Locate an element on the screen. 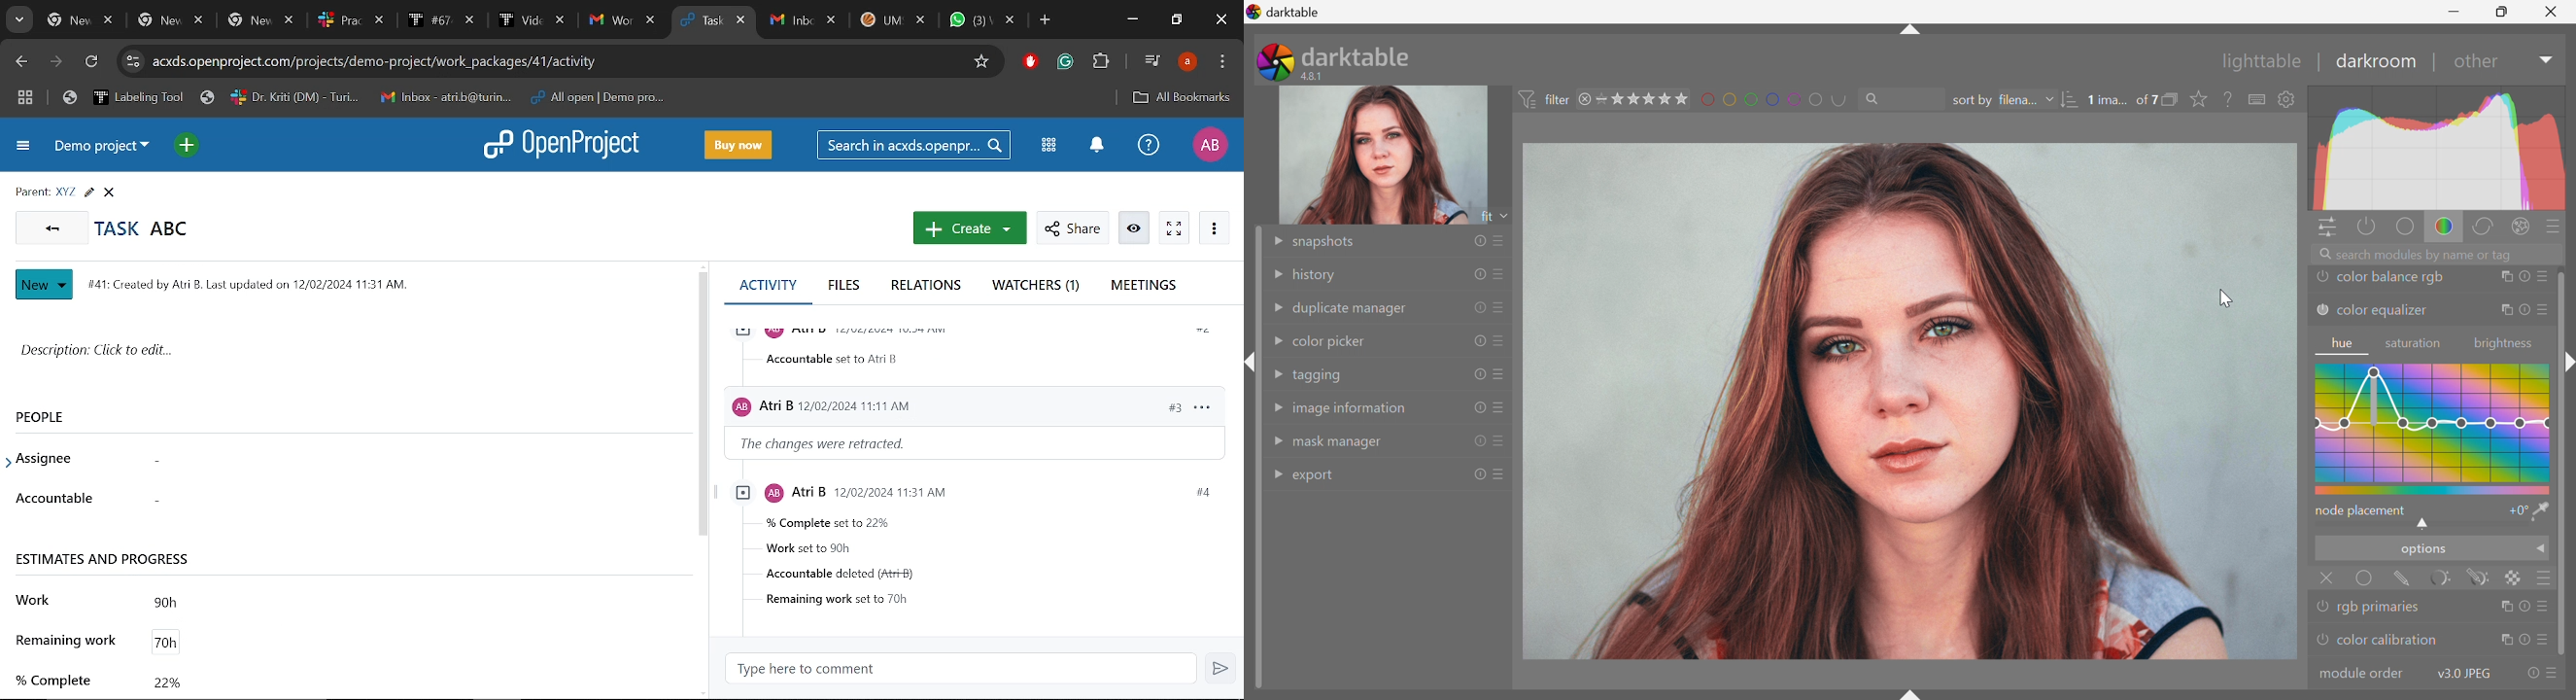 The image size is (2576, 700). Nwe is located at coordinates (45, 285).